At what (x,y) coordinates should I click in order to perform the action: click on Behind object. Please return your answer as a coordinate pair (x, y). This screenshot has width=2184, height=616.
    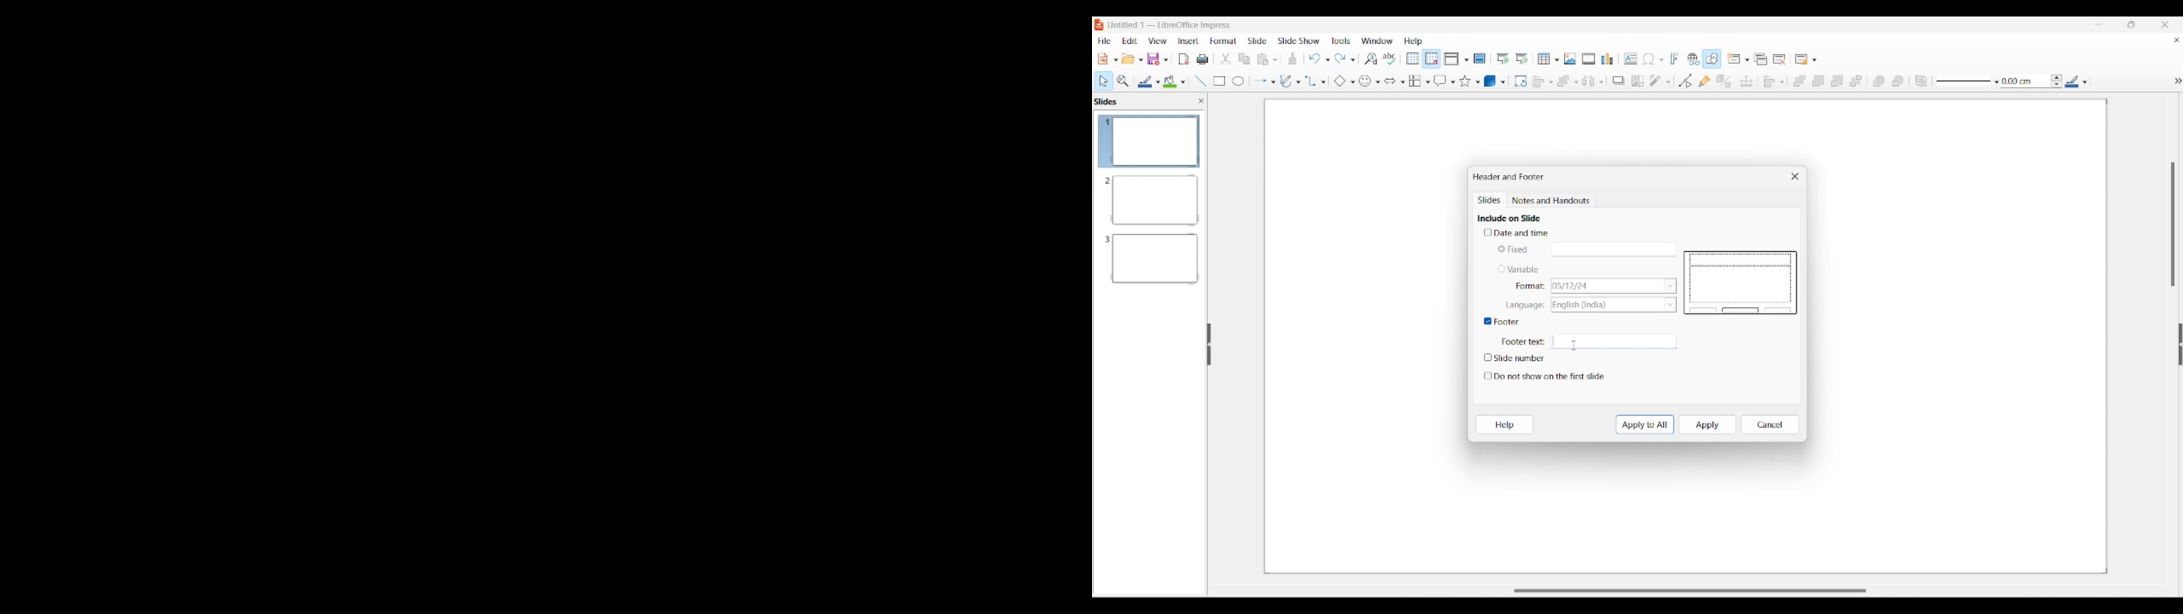
    Looking at the image, I should click on (1898, 81).